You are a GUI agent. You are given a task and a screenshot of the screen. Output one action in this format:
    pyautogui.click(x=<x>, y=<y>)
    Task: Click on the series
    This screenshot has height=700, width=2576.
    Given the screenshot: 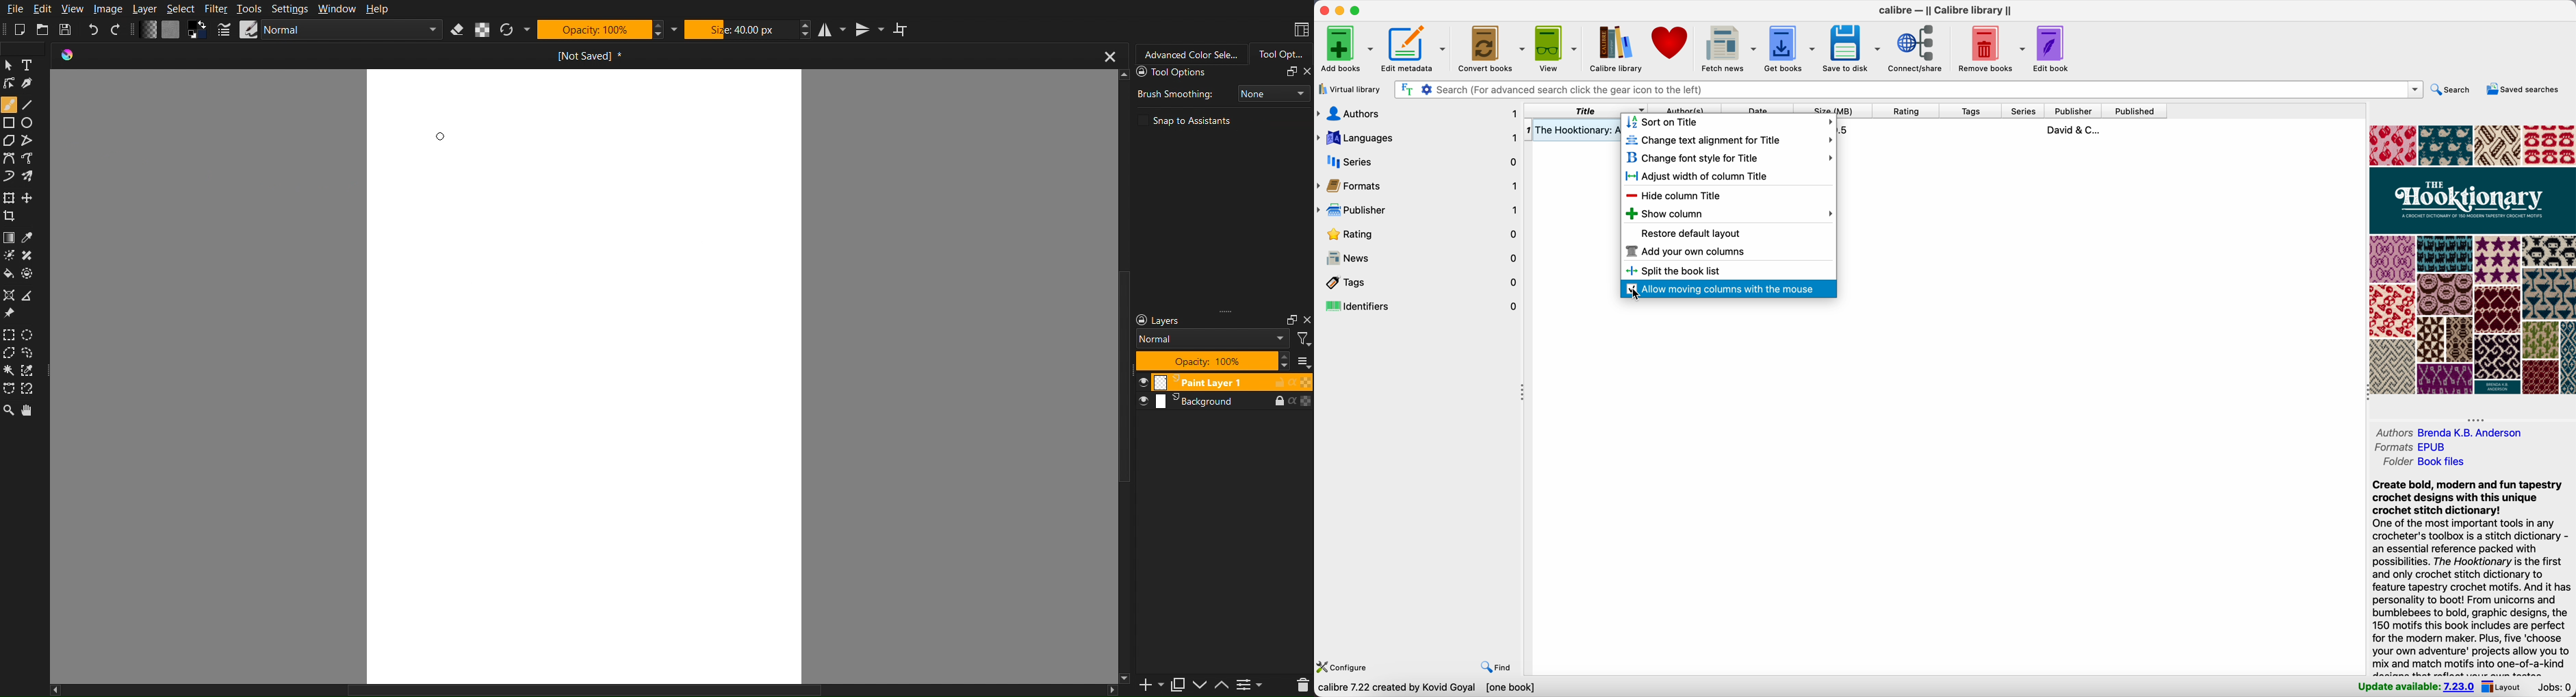 What is the action you would take?
    pyautogui.click(x=2022, y=111)
    